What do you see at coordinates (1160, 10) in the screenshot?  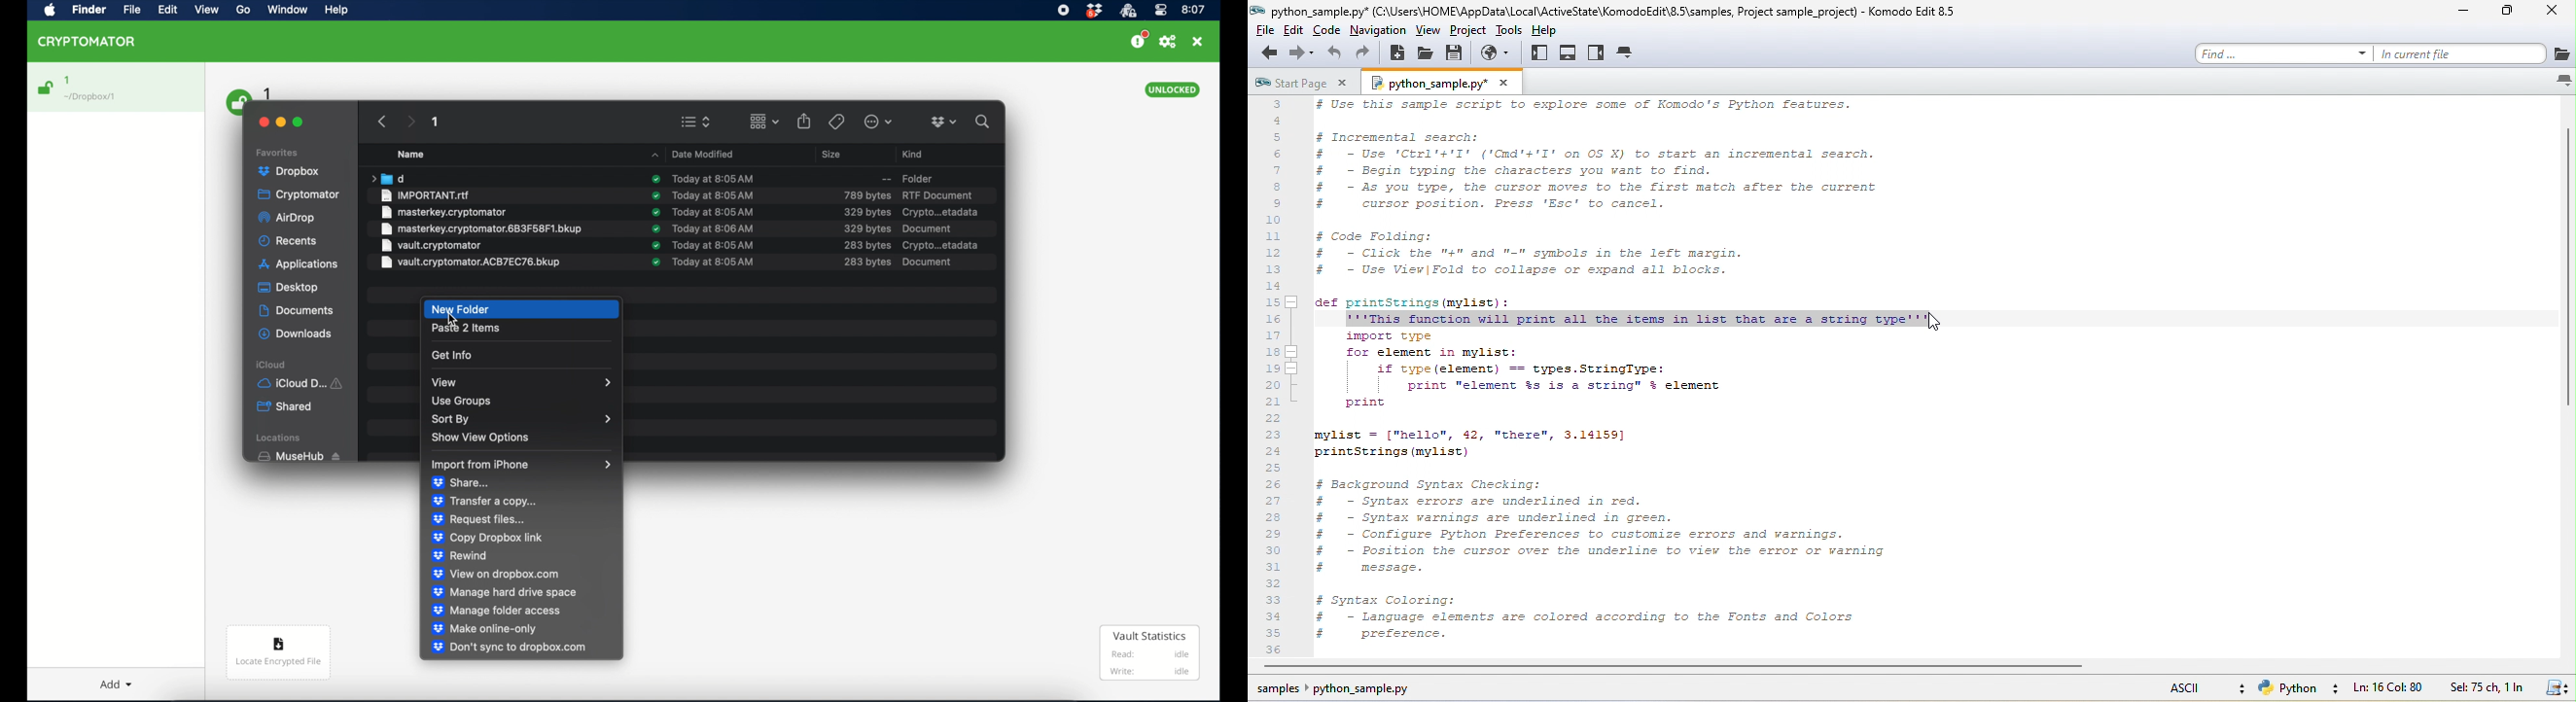 I see `control center` at bounding box center [1160, 10].